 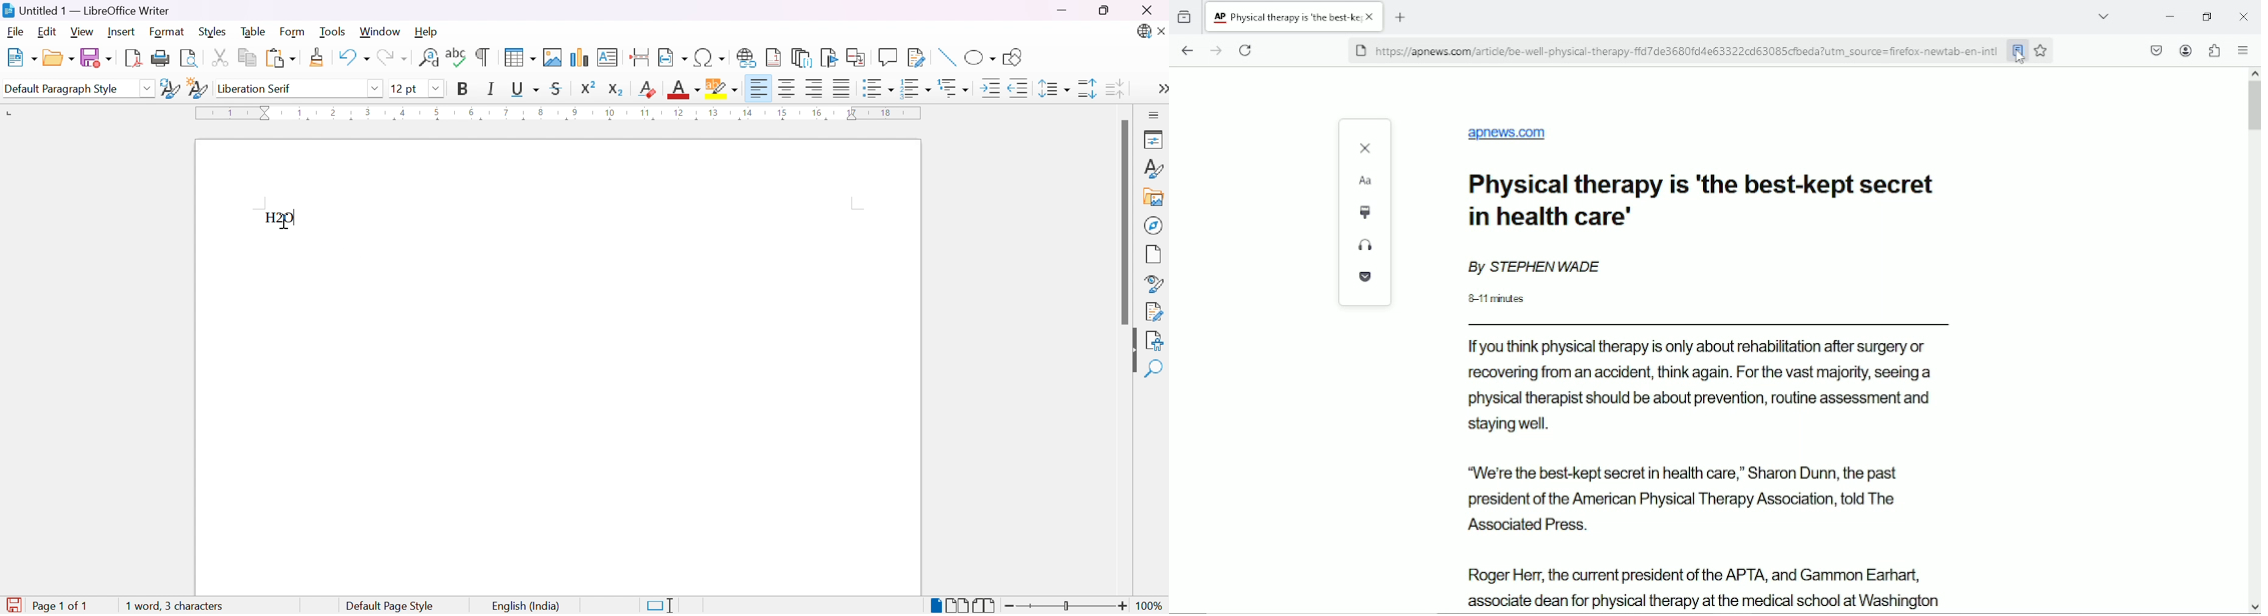 I want to click on Manage check, so click(x=1155, y=311).